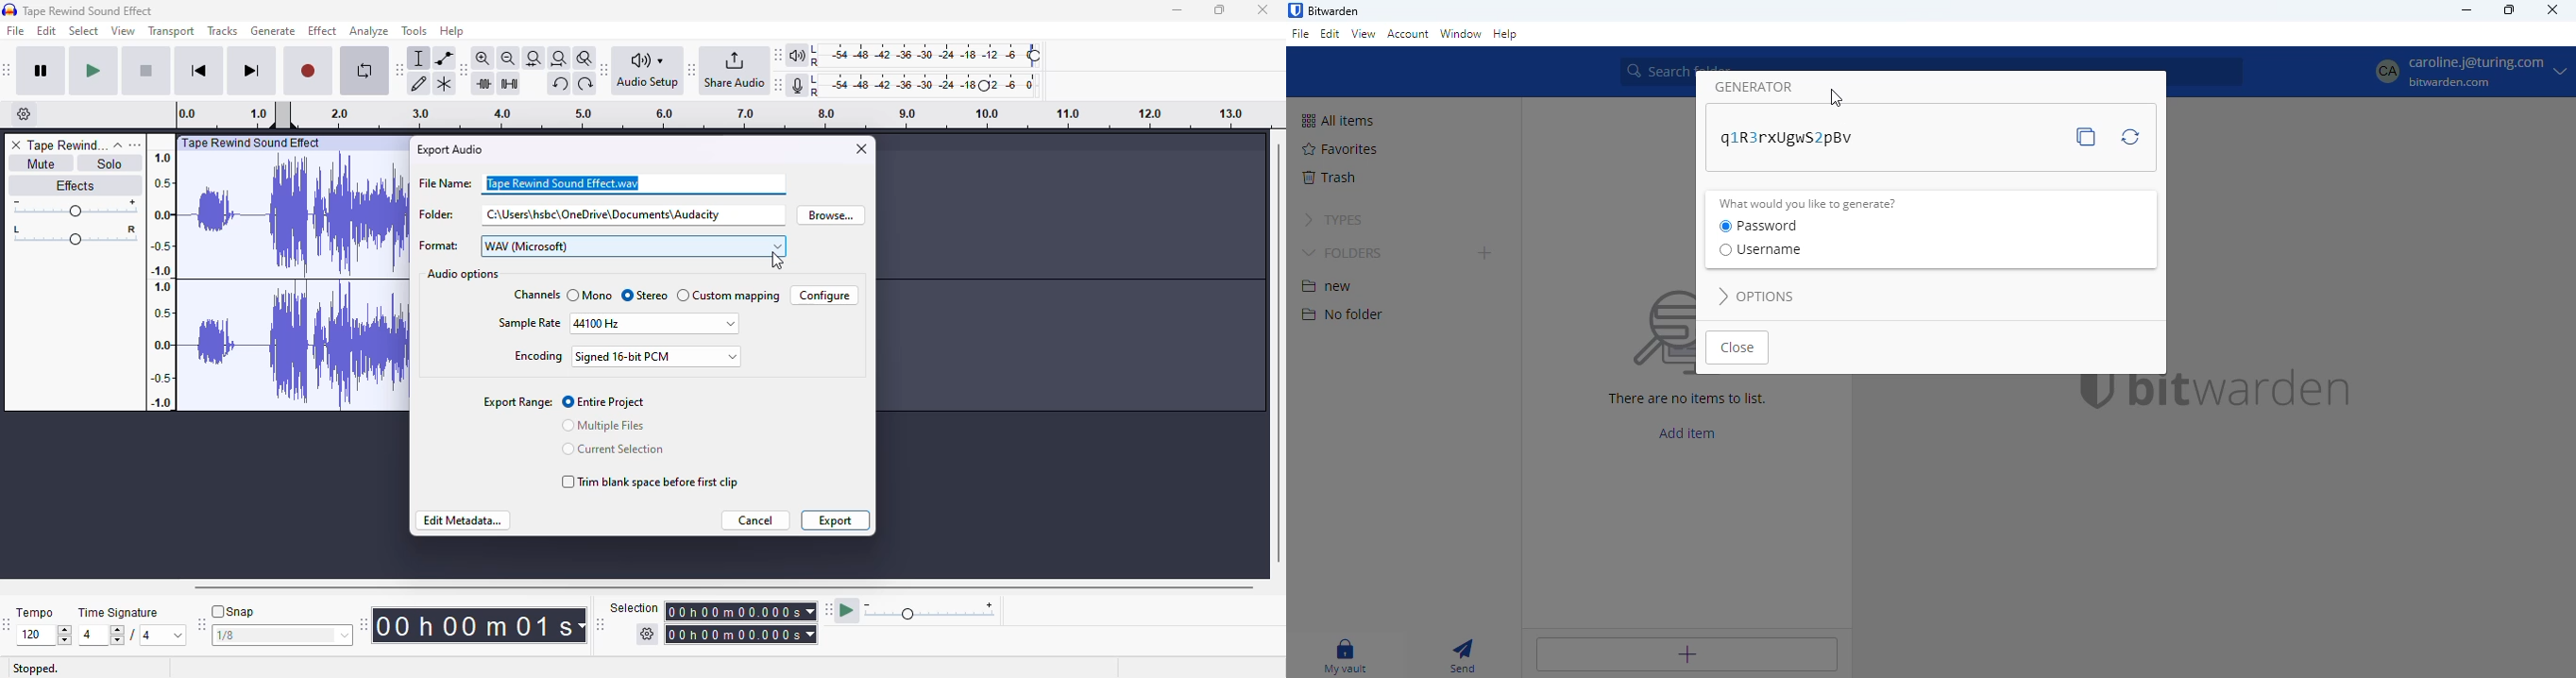 The height and width of the screenshot is (700, 2576). I want to click on generator, so click(1754, 87).